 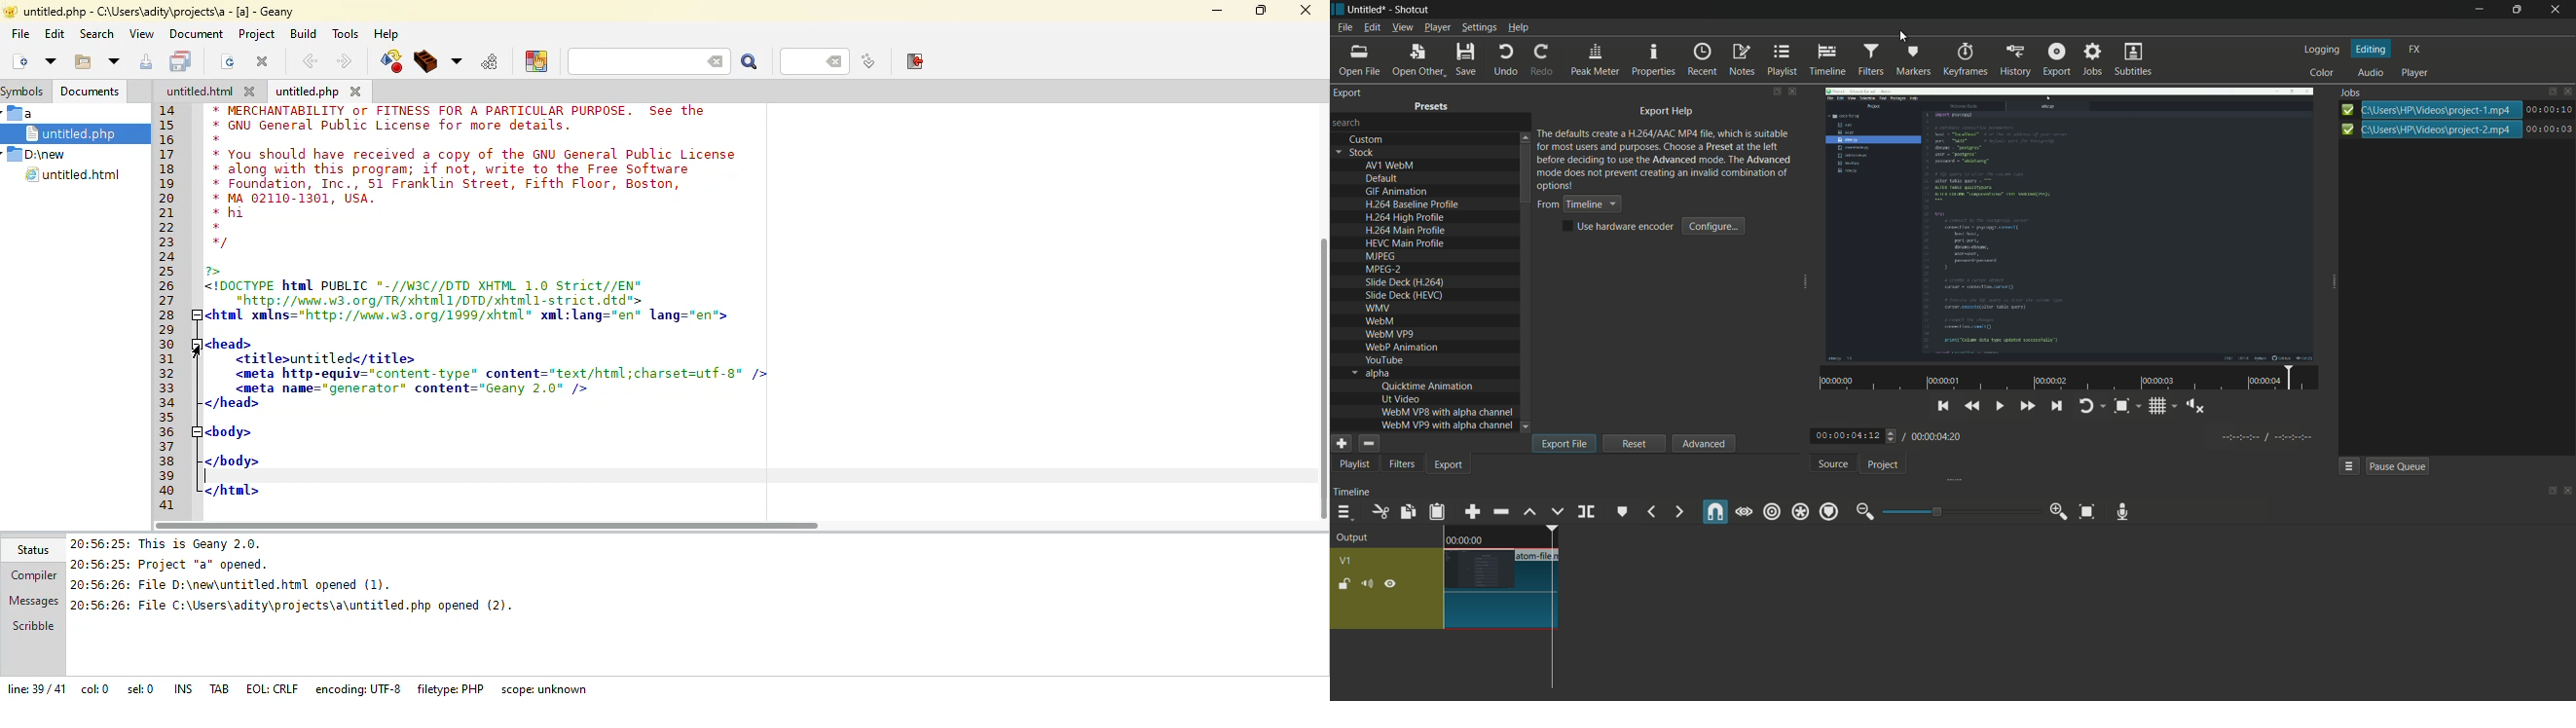 I want to click on hide, so click(x=1393, y=584).